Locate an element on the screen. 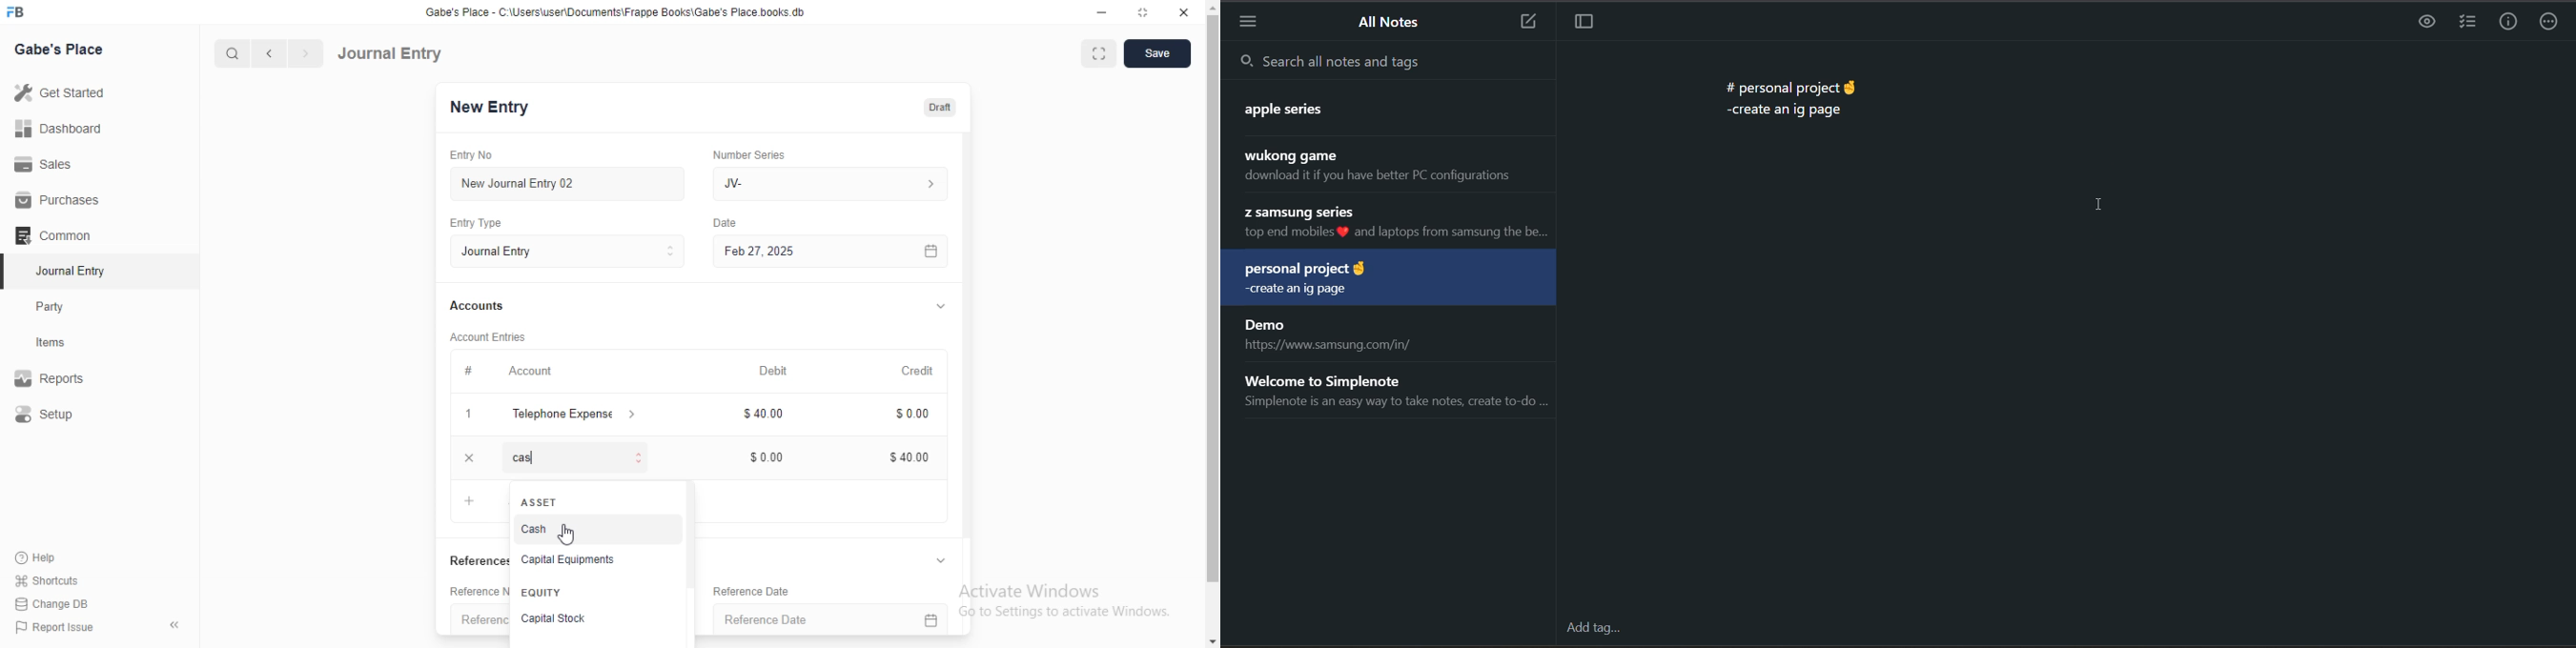 The image size is (2576, 672). note title and preview sorted in reverse chronological order is located at coordinates (1394, 167).